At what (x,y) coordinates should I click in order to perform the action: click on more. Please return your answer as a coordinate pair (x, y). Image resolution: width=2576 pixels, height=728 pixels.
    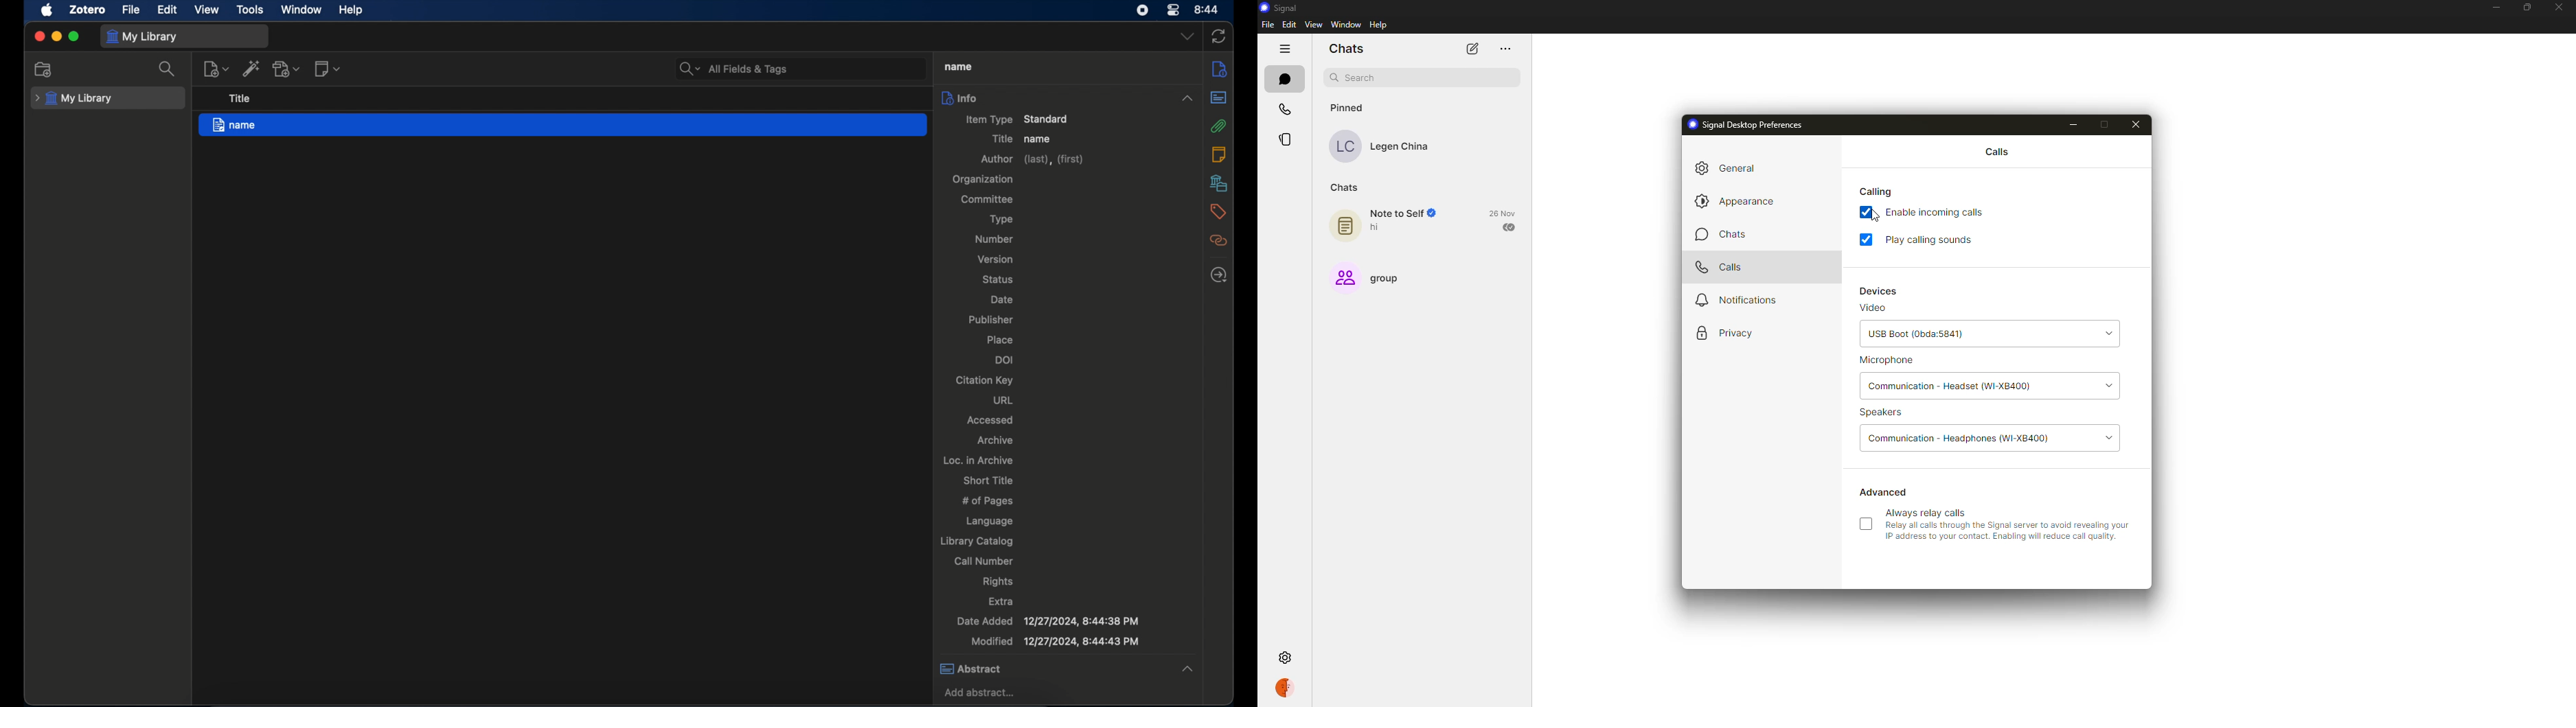
    Looking at the image, I should click on (1505, 48).